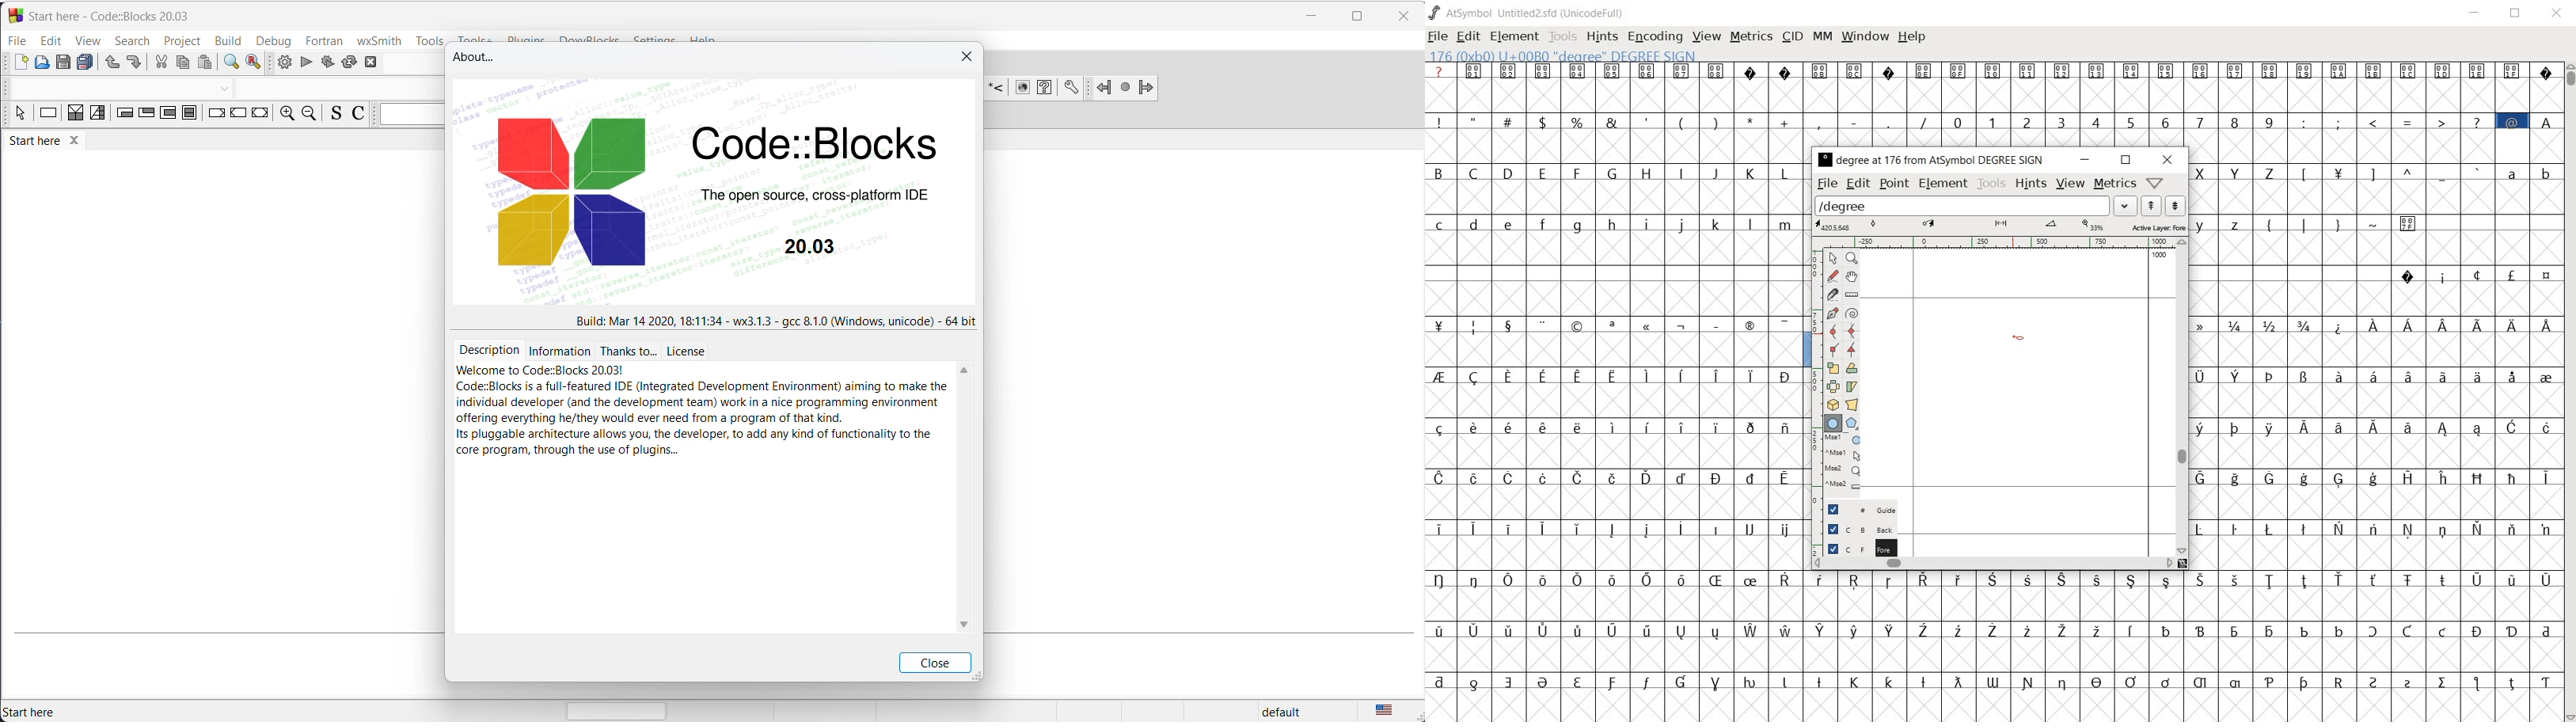  What do you see at coordinates (1100, 89) in the screenshot?
I see `go back` at bounding box center [1100, 89].